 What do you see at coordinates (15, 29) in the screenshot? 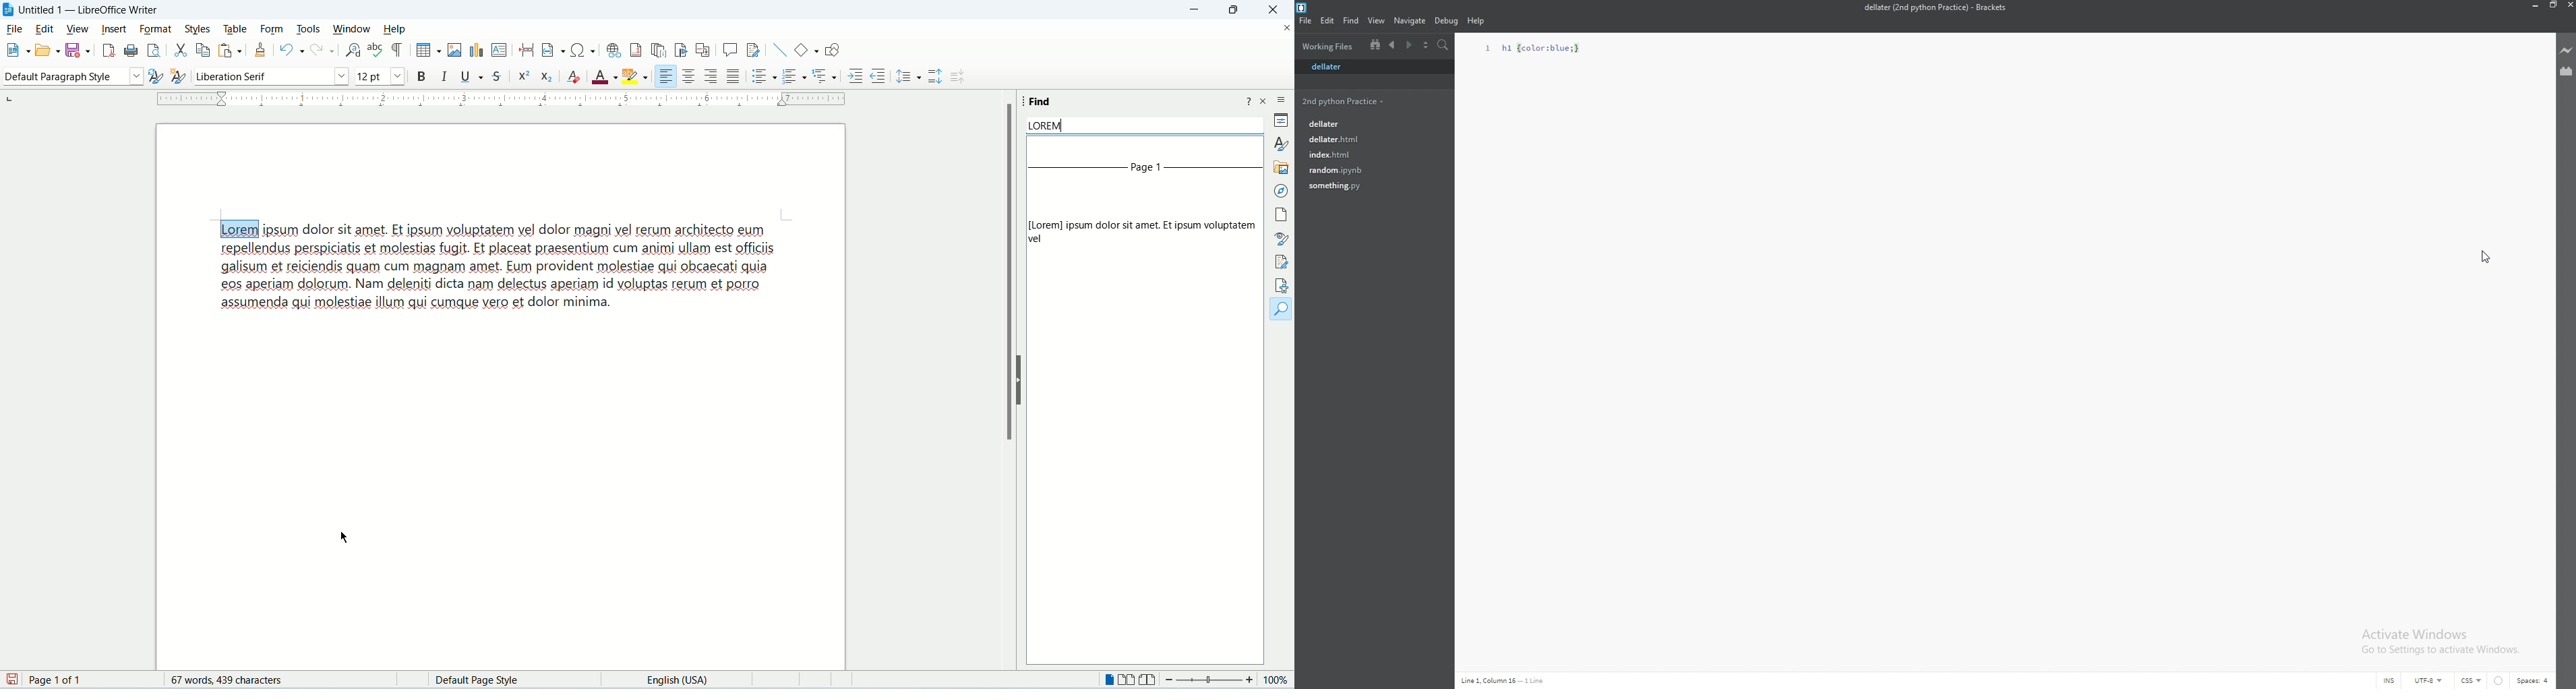
I see `file` at bounding box center [15, 29].